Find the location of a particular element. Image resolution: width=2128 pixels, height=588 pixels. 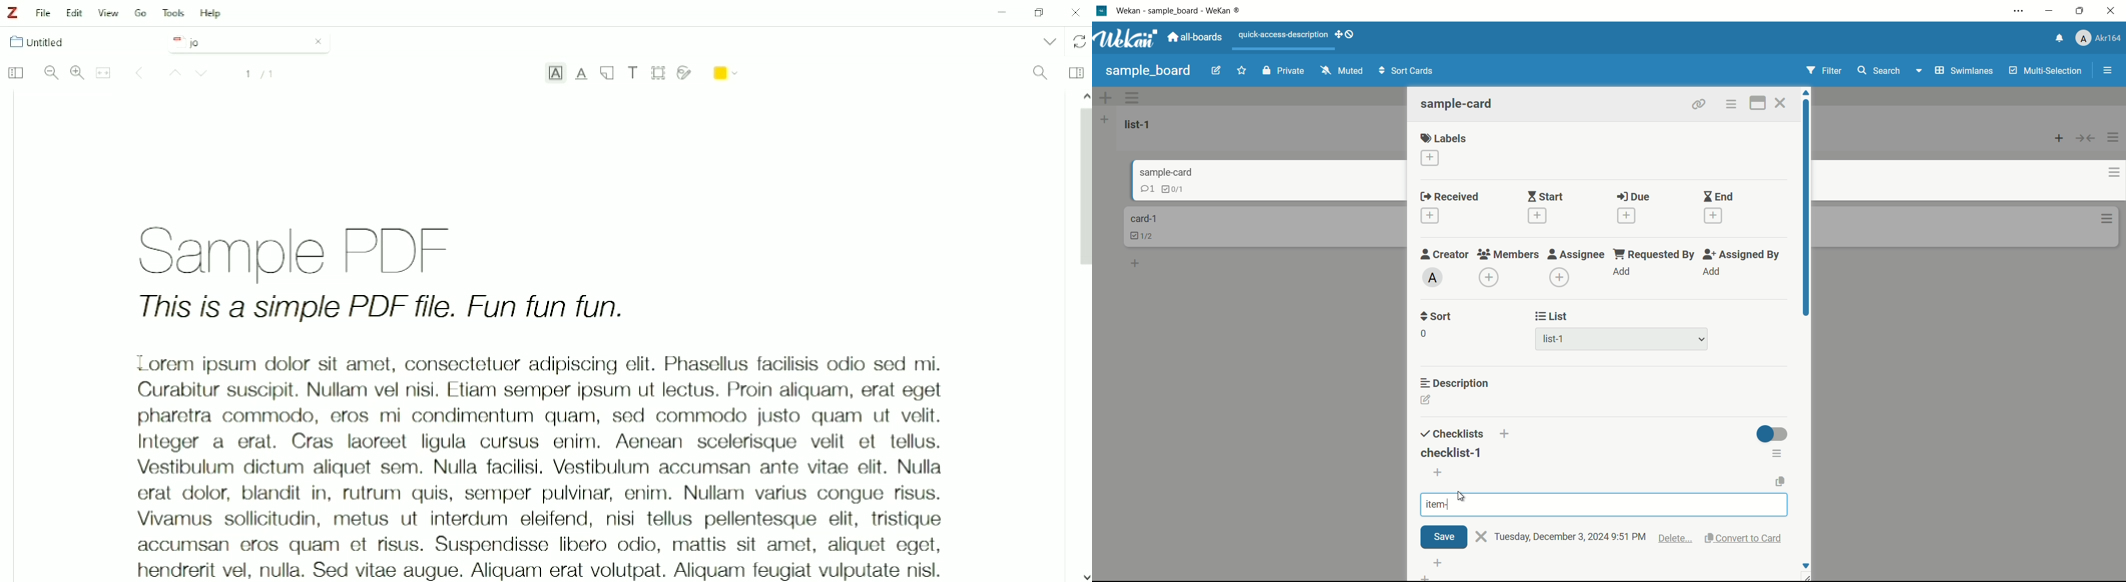

card name is located at coordinates (1458, 103).